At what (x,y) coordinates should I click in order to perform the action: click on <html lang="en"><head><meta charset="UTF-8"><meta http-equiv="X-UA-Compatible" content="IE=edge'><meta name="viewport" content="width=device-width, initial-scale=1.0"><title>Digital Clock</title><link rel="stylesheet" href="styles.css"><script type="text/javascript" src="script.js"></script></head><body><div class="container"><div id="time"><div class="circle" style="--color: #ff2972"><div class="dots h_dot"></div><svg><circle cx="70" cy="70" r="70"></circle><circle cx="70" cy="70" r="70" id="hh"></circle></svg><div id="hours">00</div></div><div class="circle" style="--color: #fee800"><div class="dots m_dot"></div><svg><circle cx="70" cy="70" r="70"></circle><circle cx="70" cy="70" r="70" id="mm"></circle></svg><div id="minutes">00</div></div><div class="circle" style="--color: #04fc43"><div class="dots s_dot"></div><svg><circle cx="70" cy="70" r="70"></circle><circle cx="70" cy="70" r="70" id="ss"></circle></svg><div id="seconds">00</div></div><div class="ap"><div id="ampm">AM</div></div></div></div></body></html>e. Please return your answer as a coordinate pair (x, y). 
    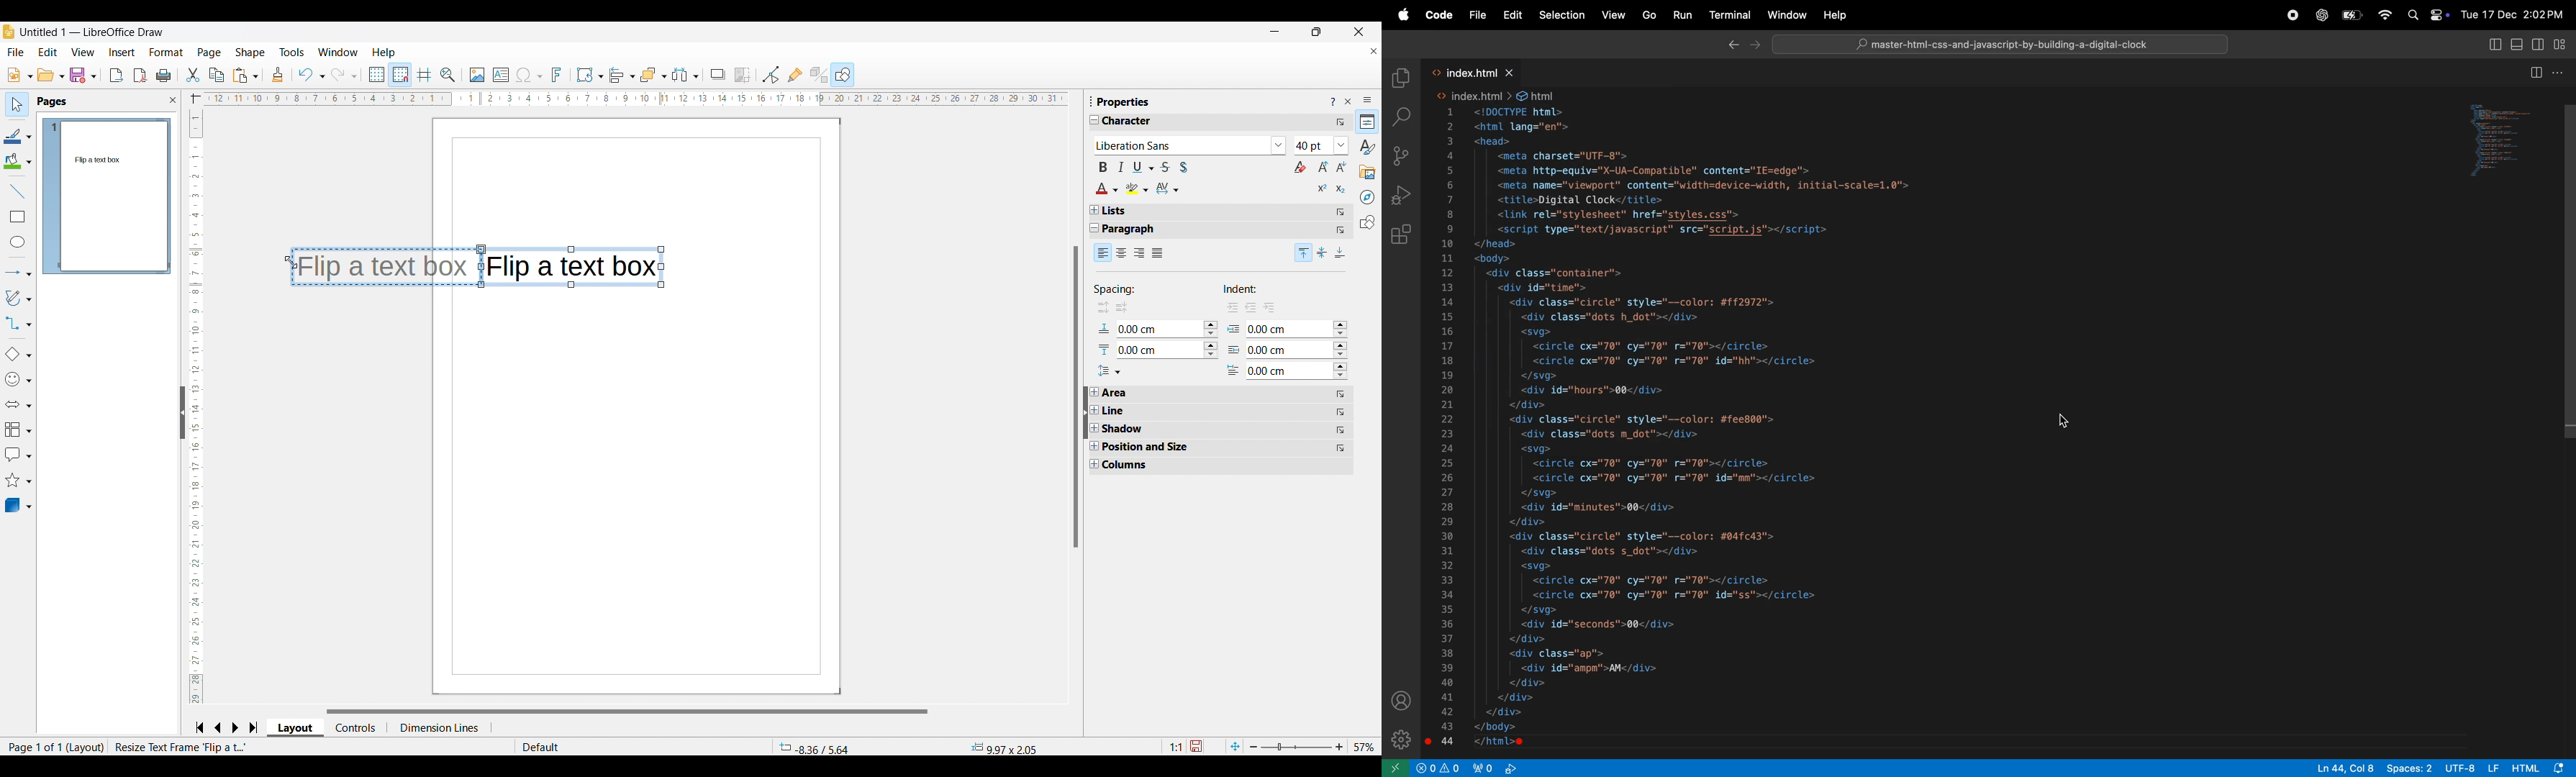
    Looking at the image, I should click on (1693, 428).